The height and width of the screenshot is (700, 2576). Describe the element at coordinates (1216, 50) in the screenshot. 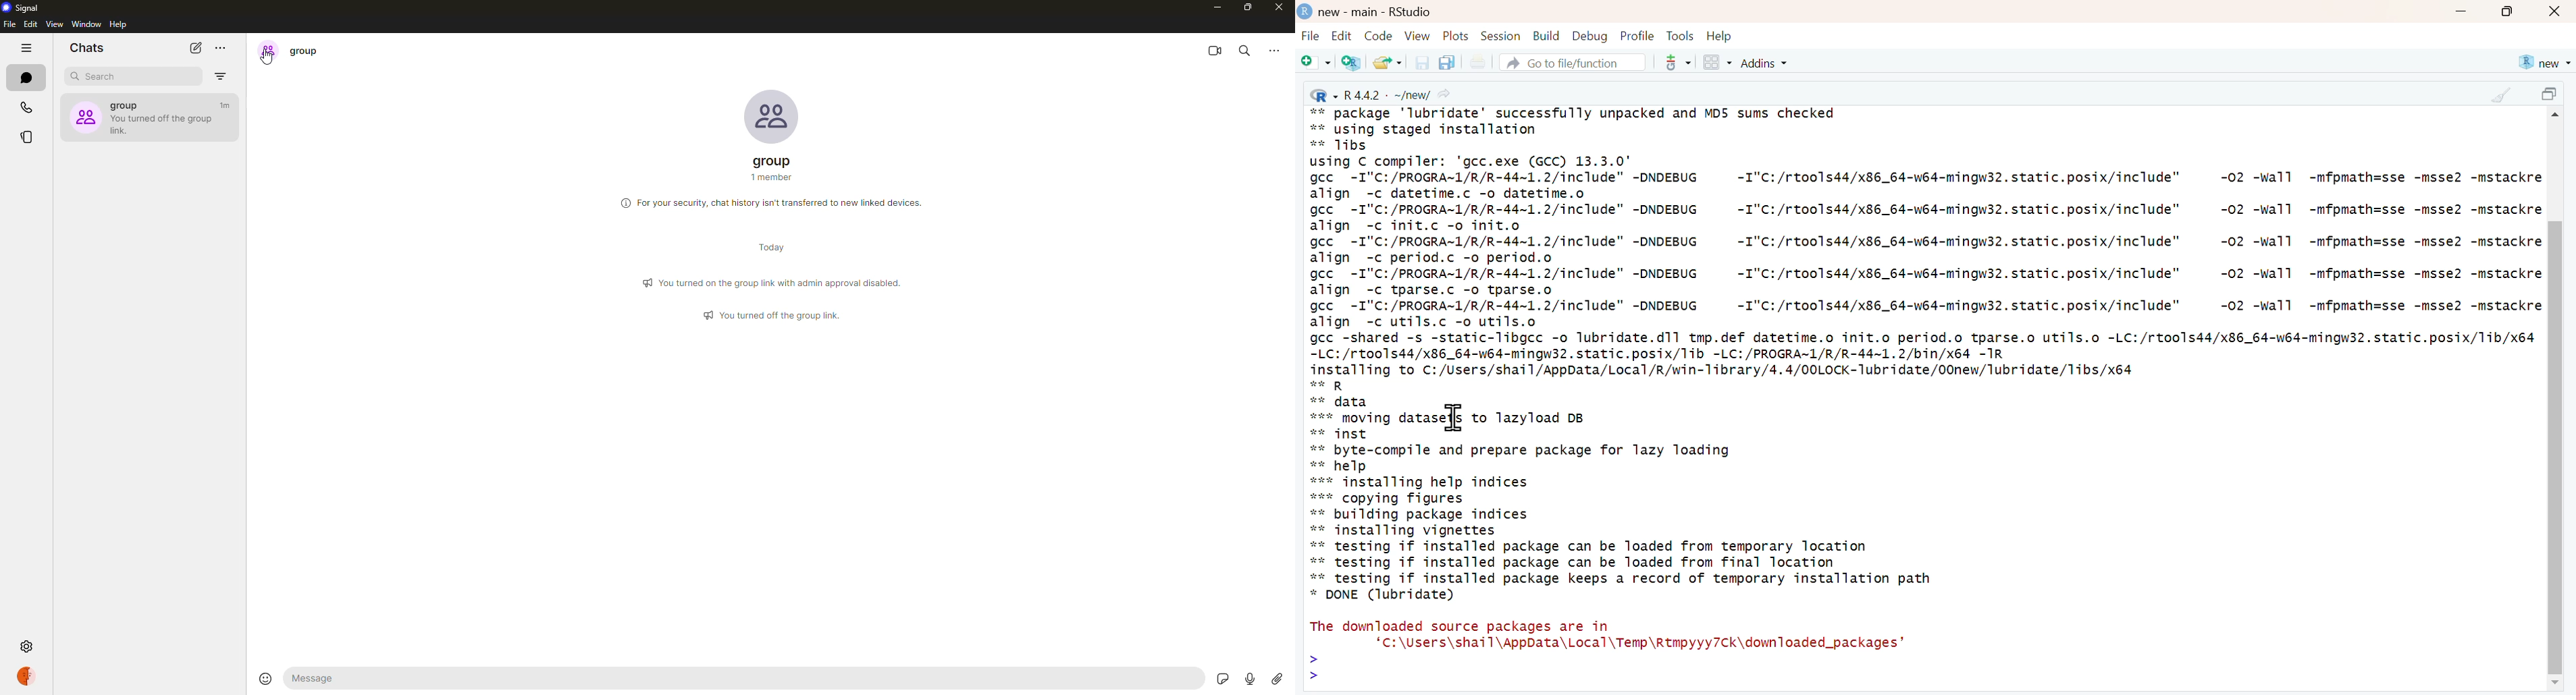

I see `video call` at that location.